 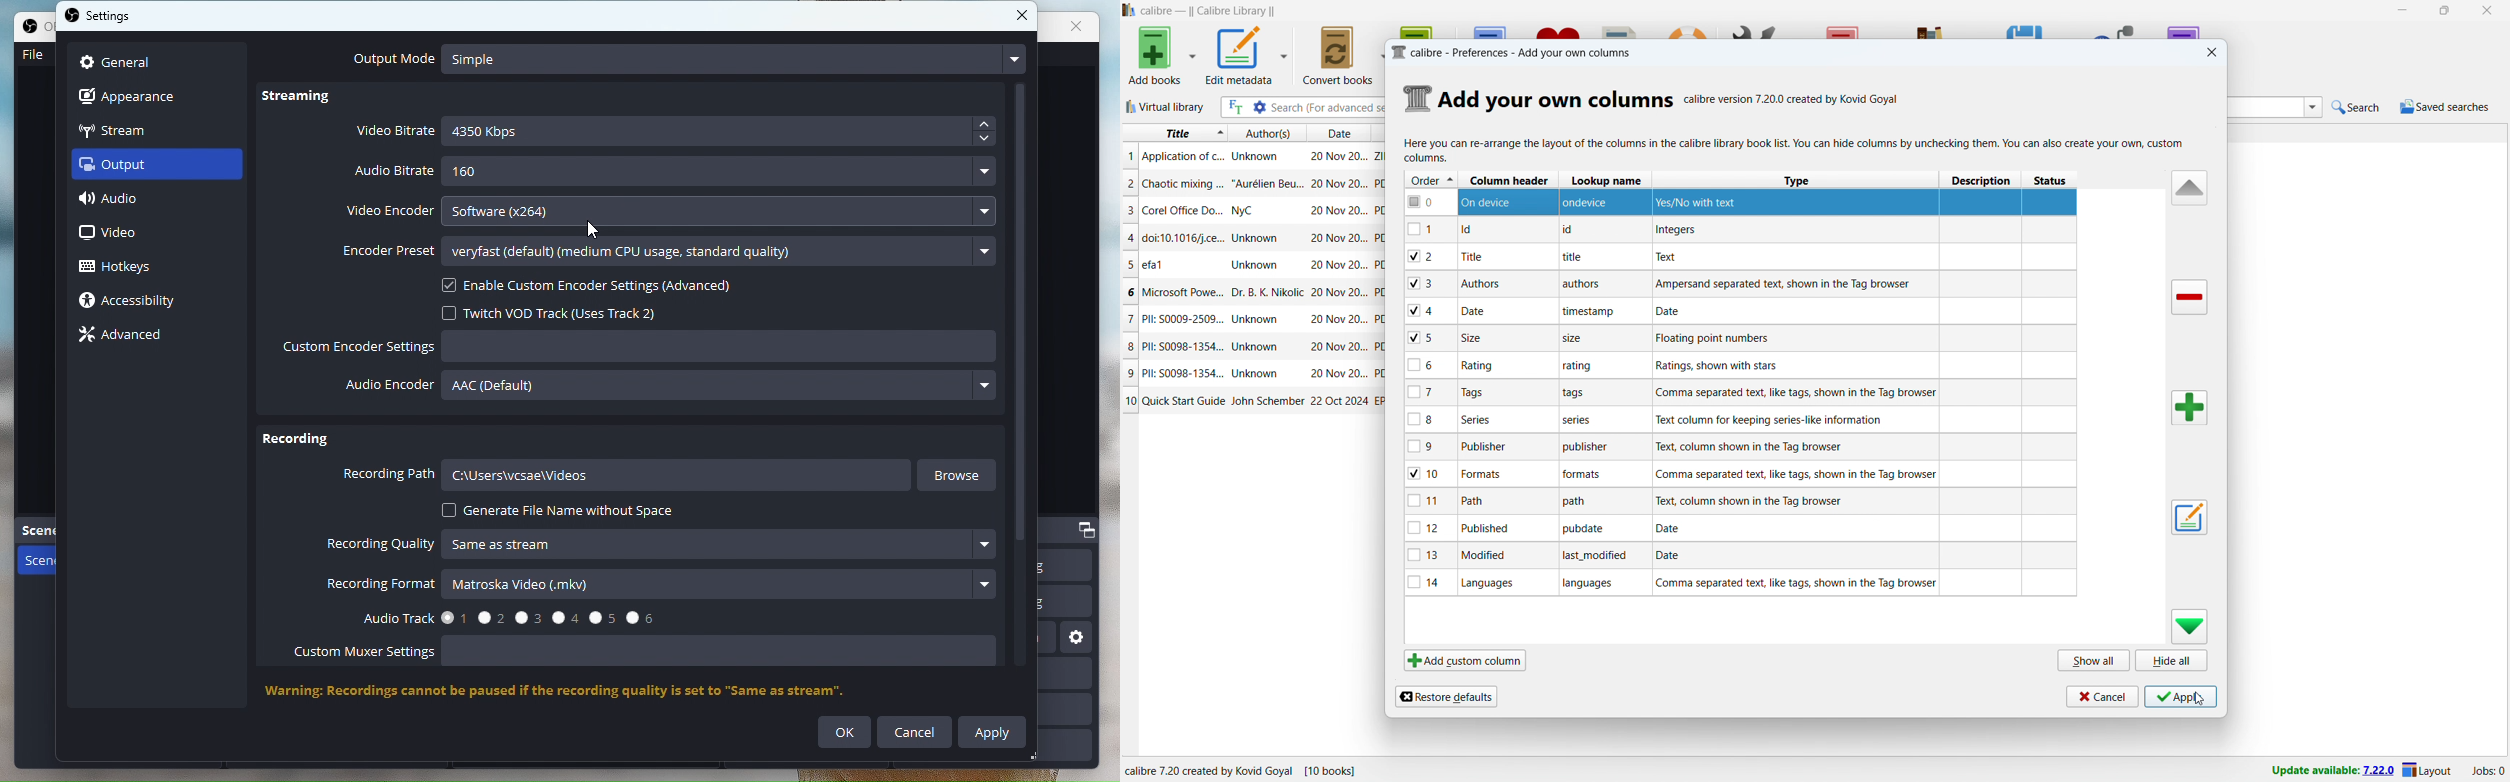 I want to click on Output Mode, so click(x=685, y=59).